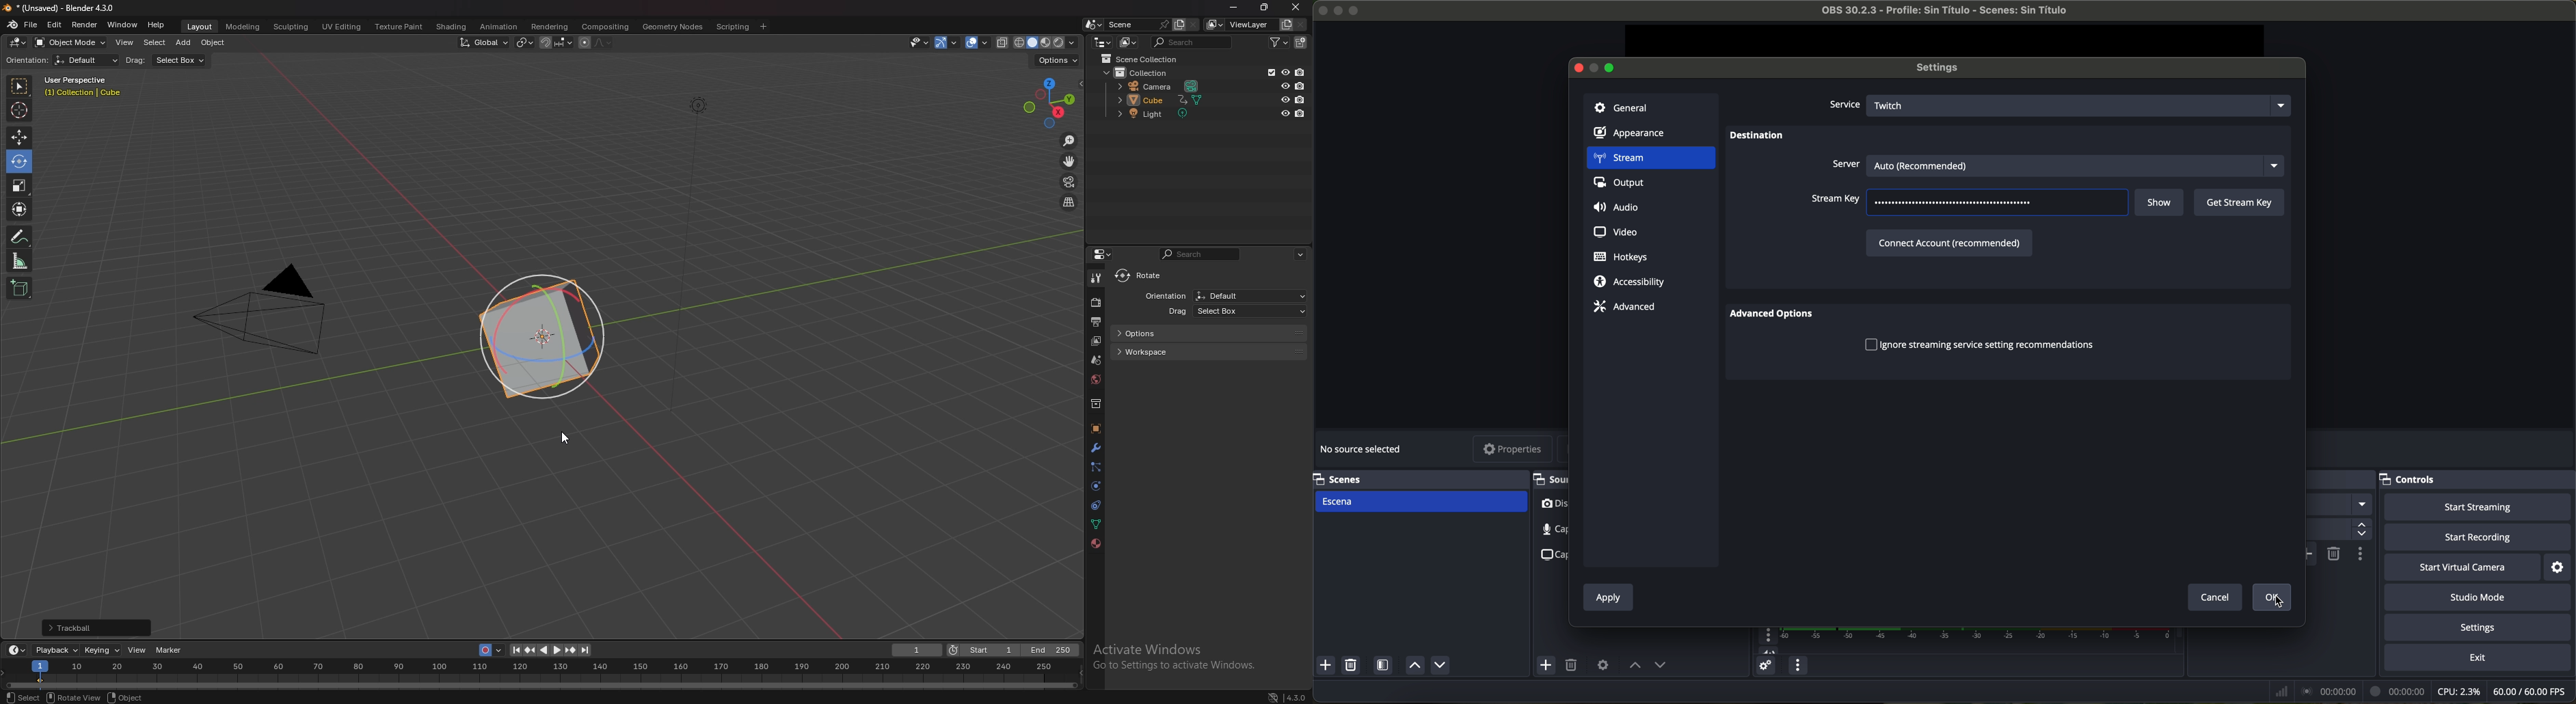 Image resolution: width=2576 pixels, height=728 pixels. What do you see at coordinates (1096, 279) in the screenshot?
I see `tool` at bounding box center [1096, 279].